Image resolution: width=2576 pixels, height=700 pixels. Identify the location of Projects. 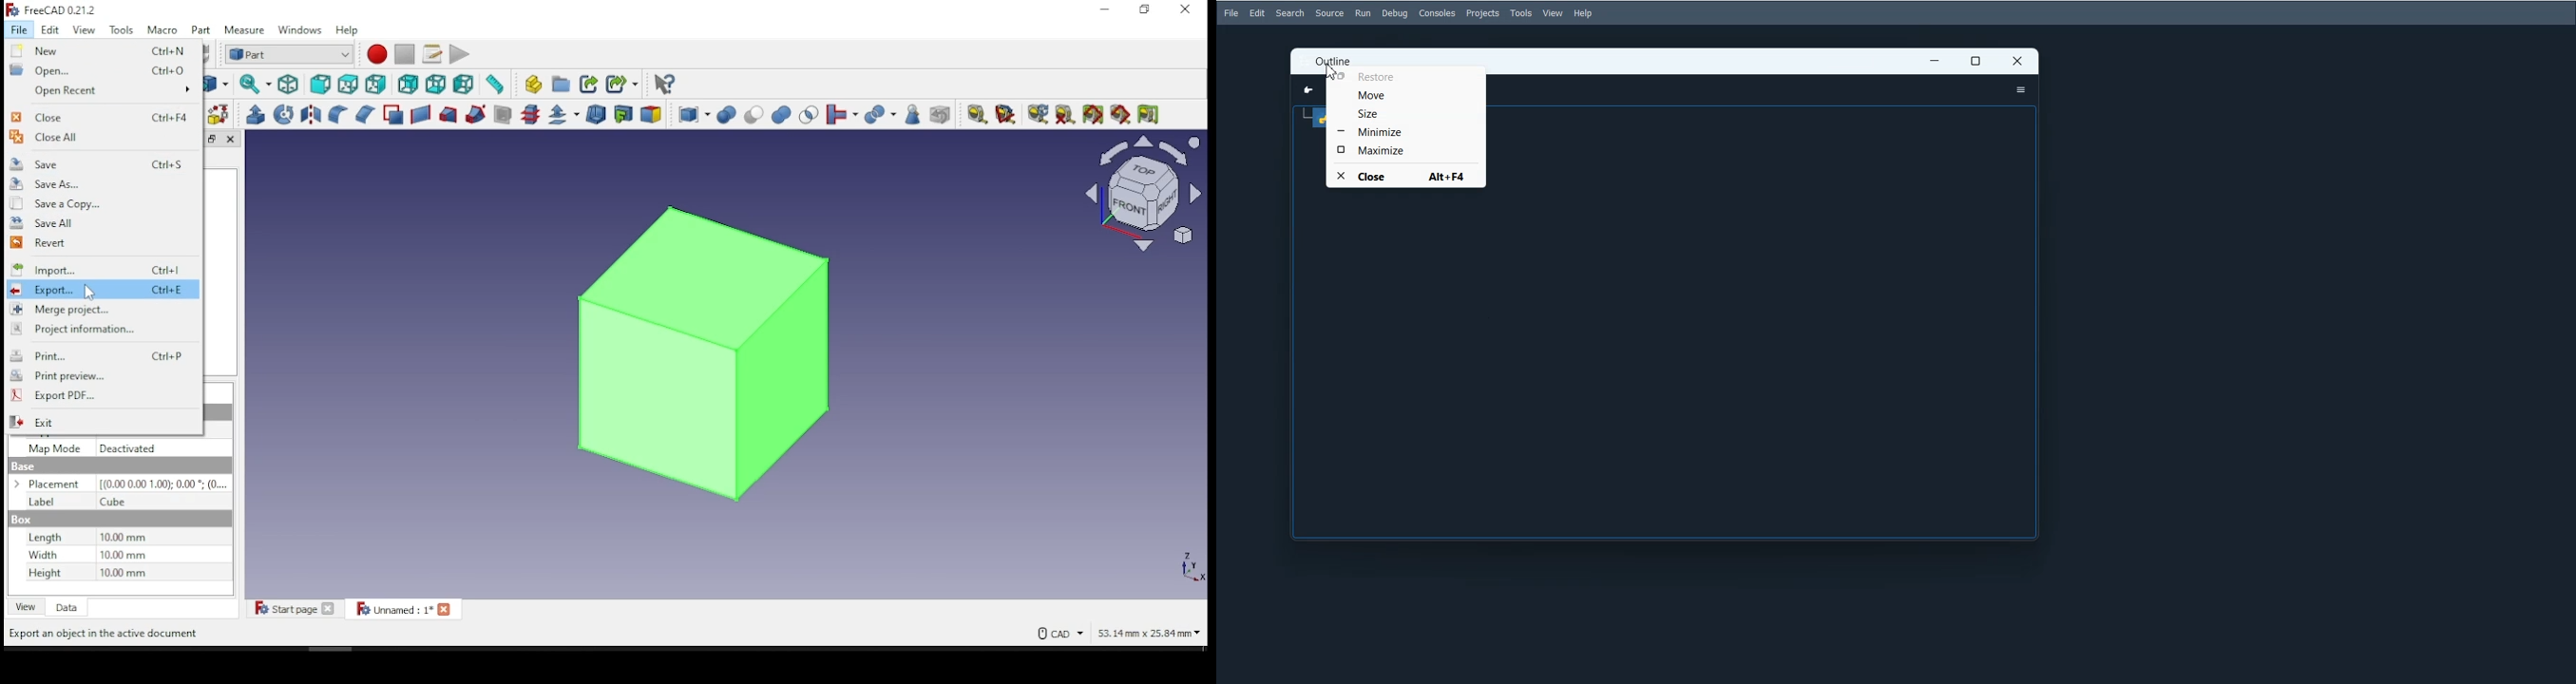
(1483, 13).